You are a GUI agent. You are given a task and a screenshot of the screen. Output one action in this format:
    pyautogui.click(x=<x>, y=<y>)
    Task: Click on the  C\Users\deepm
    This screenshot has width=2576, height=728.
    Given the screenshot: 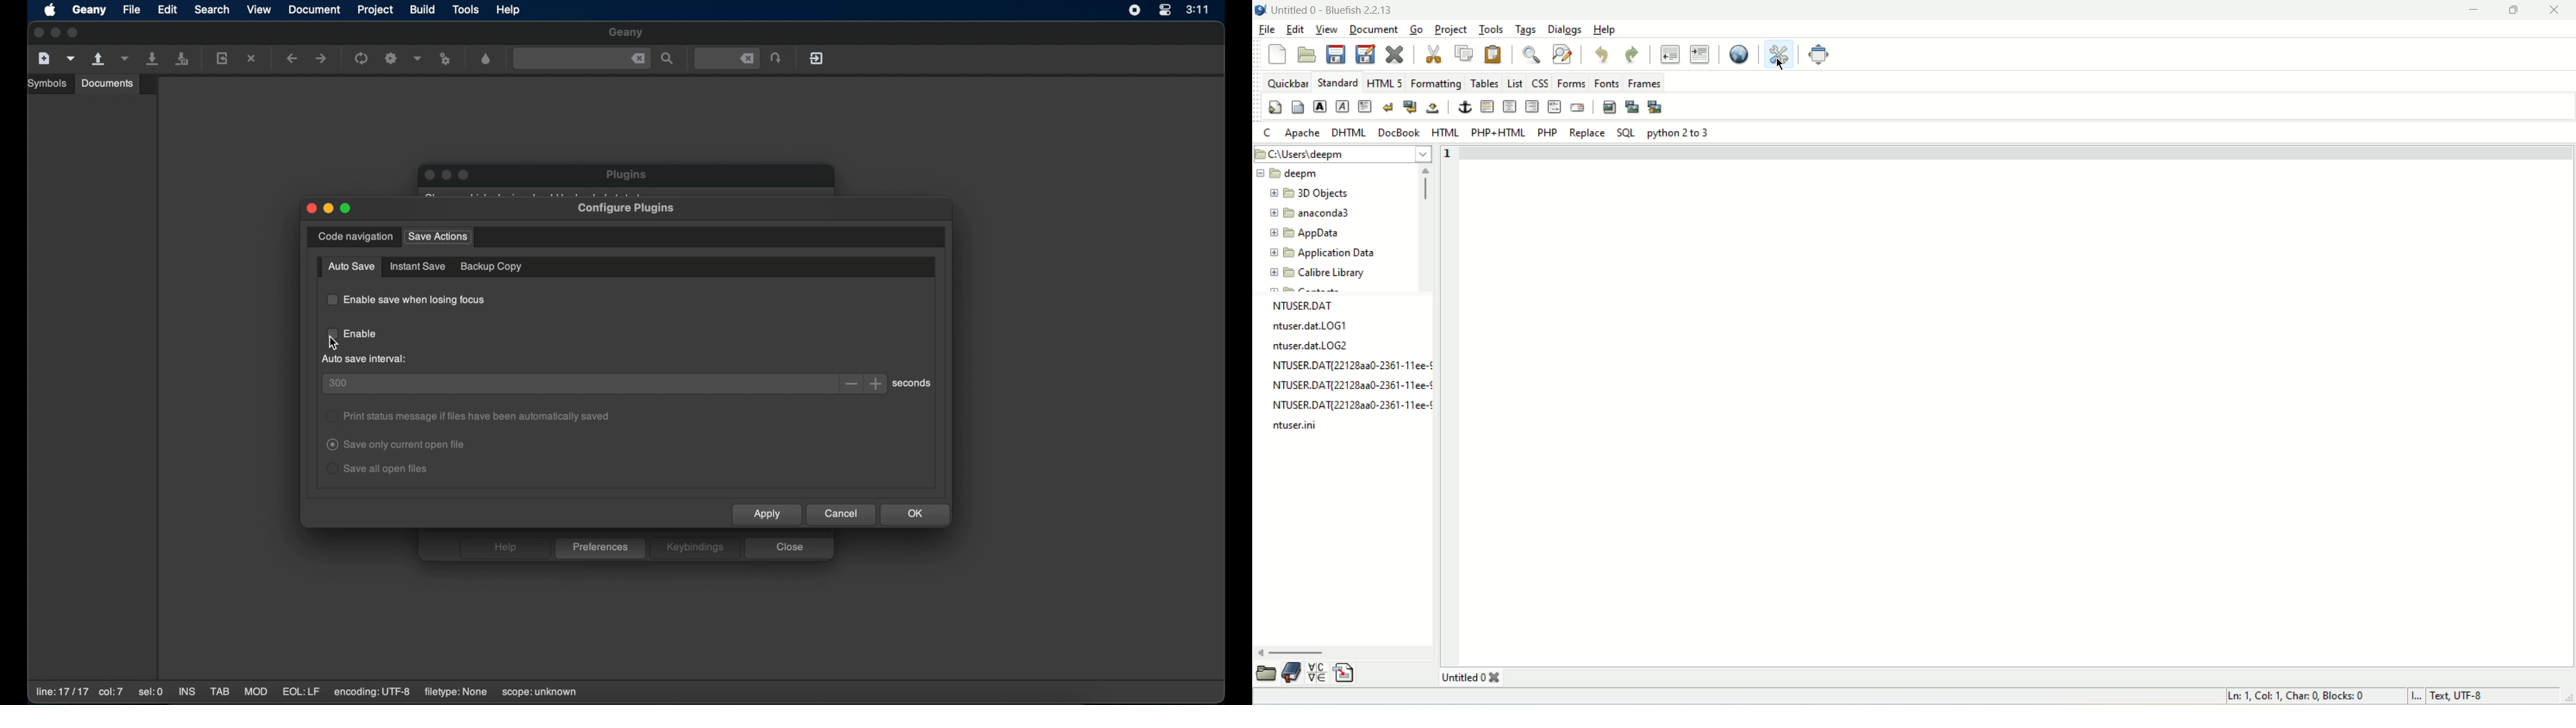 What is the action you would take?
    pyautogui.click(x=1308, y=156)
    